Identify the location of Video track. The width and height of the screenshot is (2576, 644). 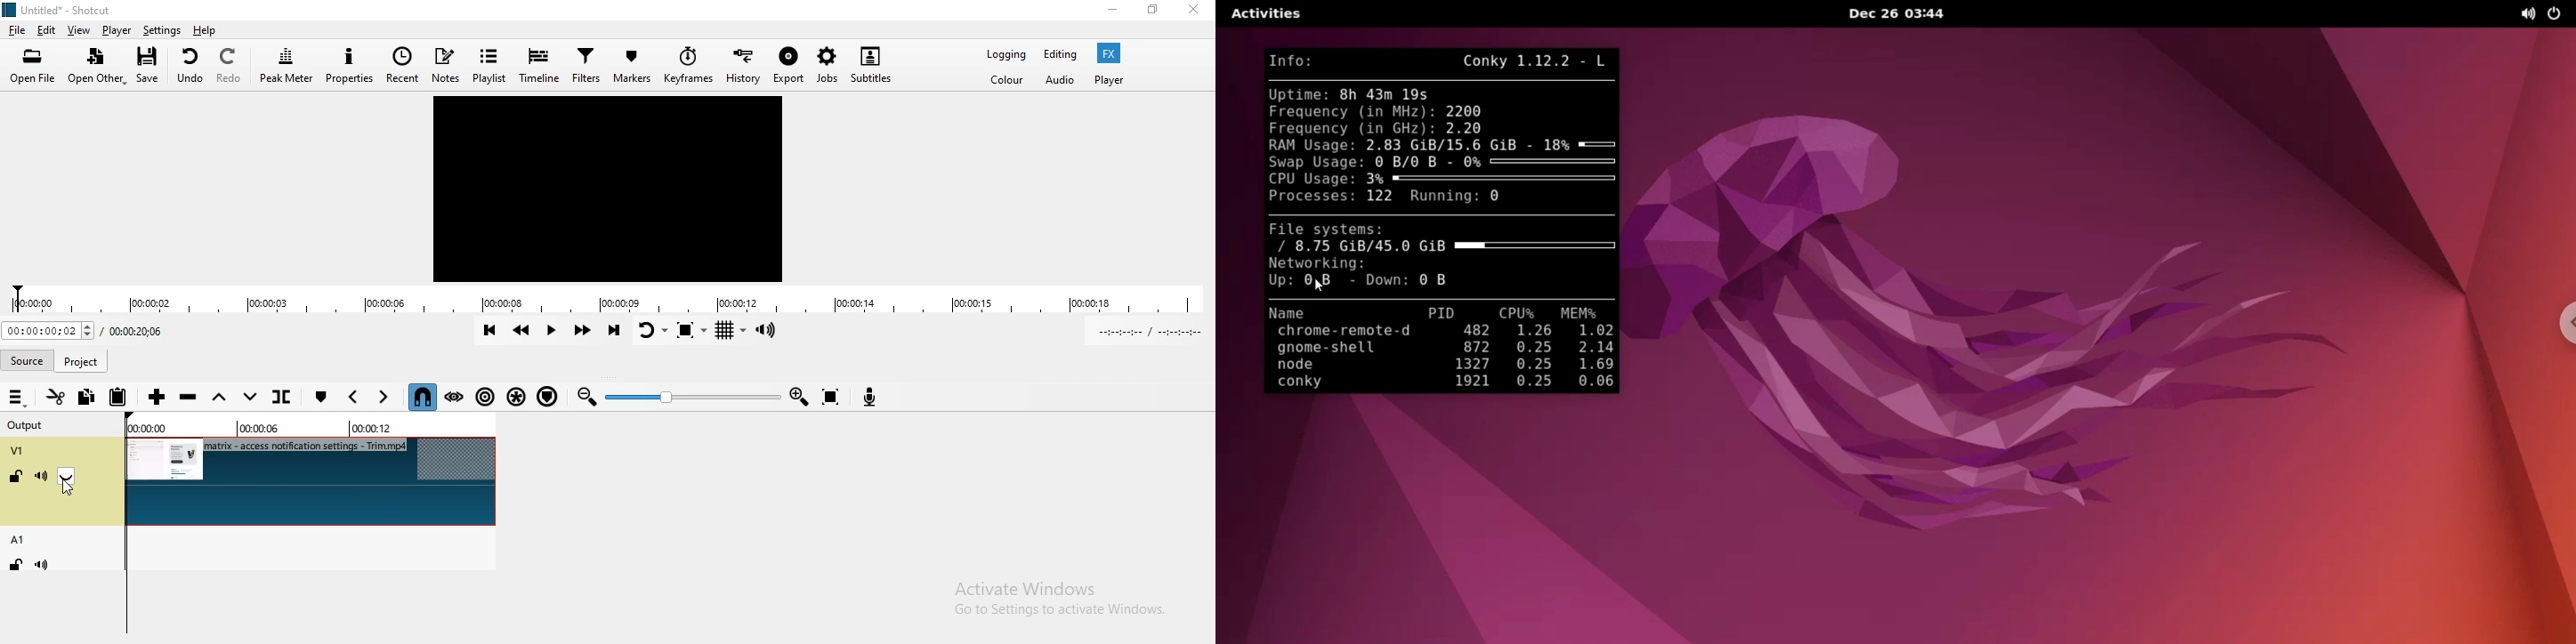
(312, 482).